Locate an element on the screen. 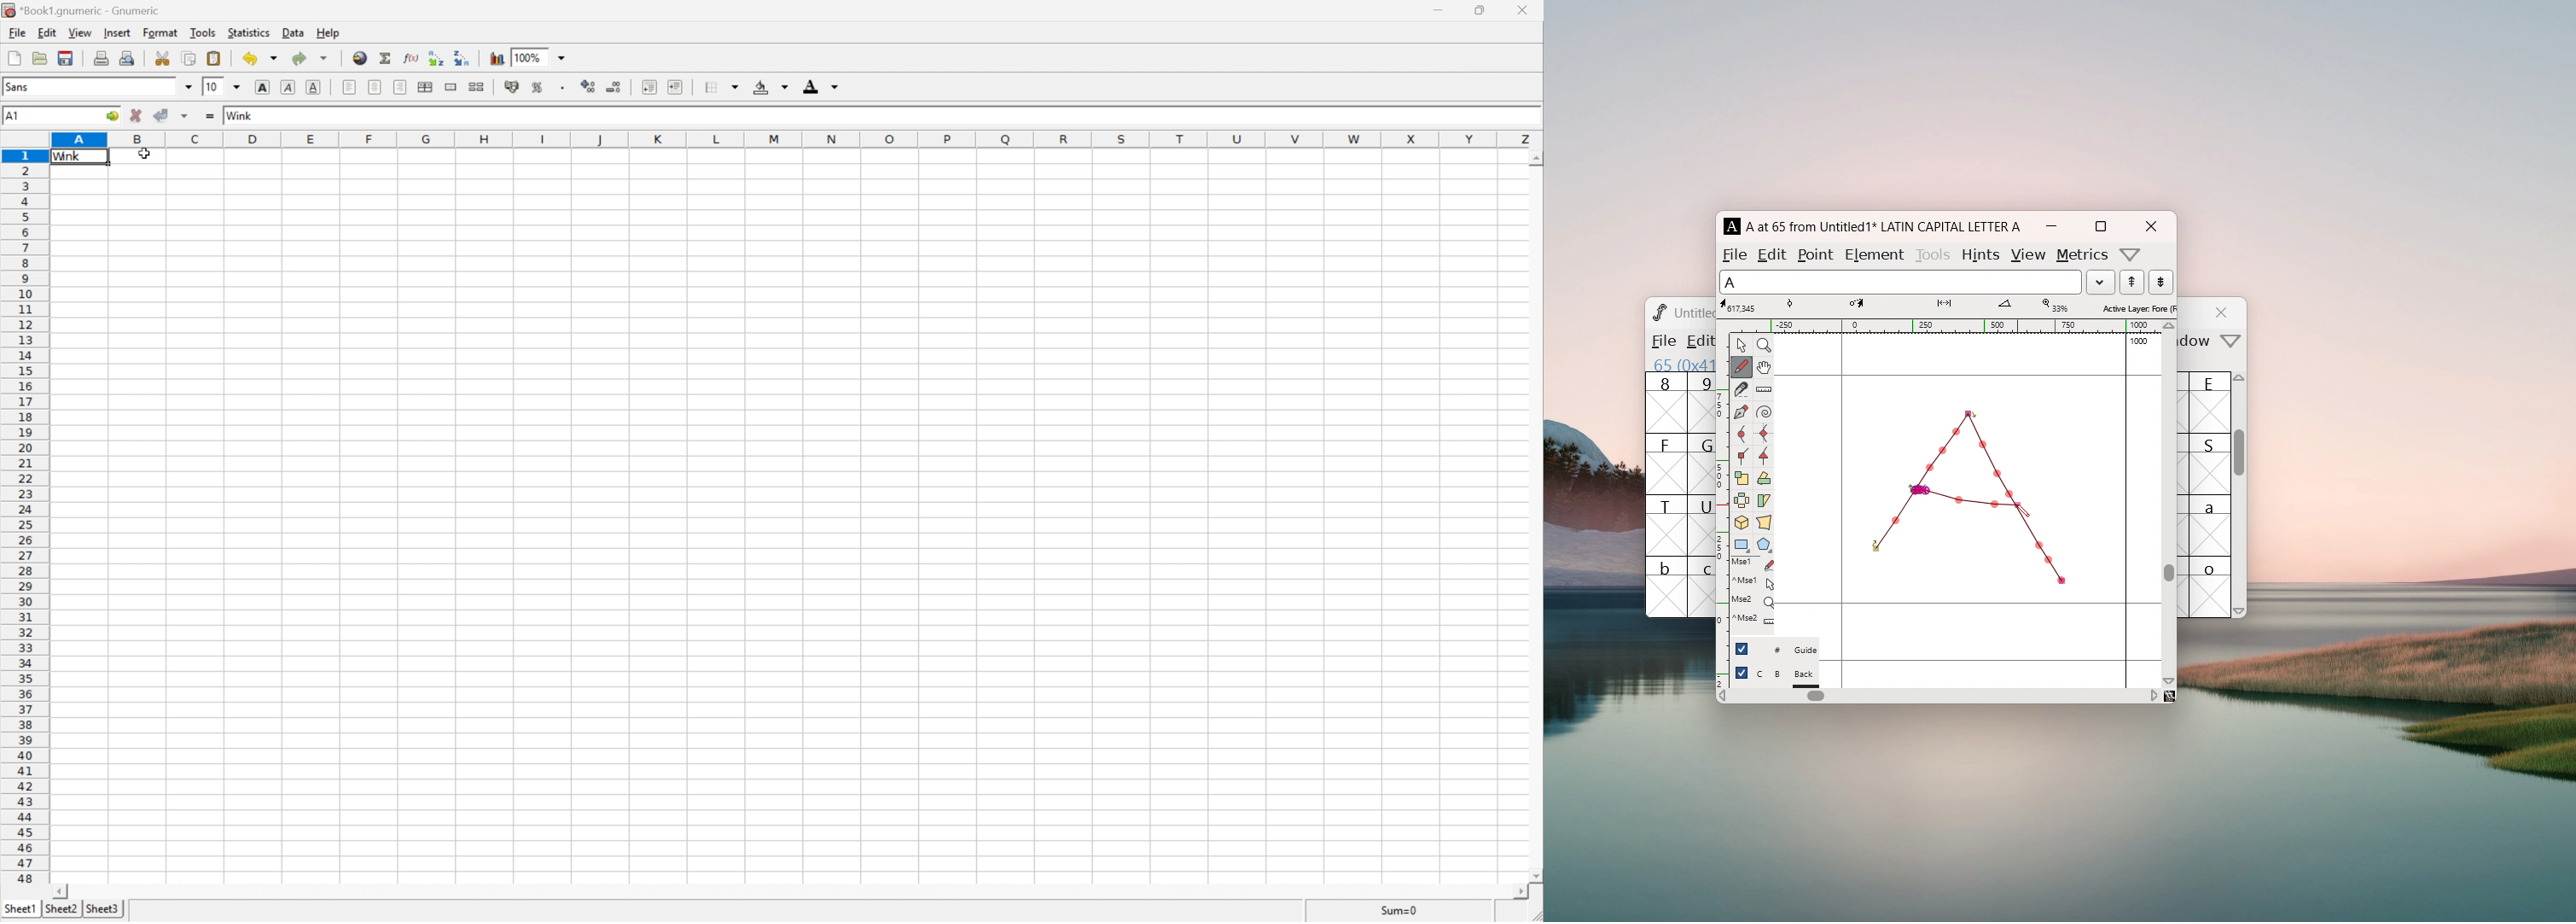 This screenshot has width=2576, height=924. 10 is located at coordinates (214, 86).